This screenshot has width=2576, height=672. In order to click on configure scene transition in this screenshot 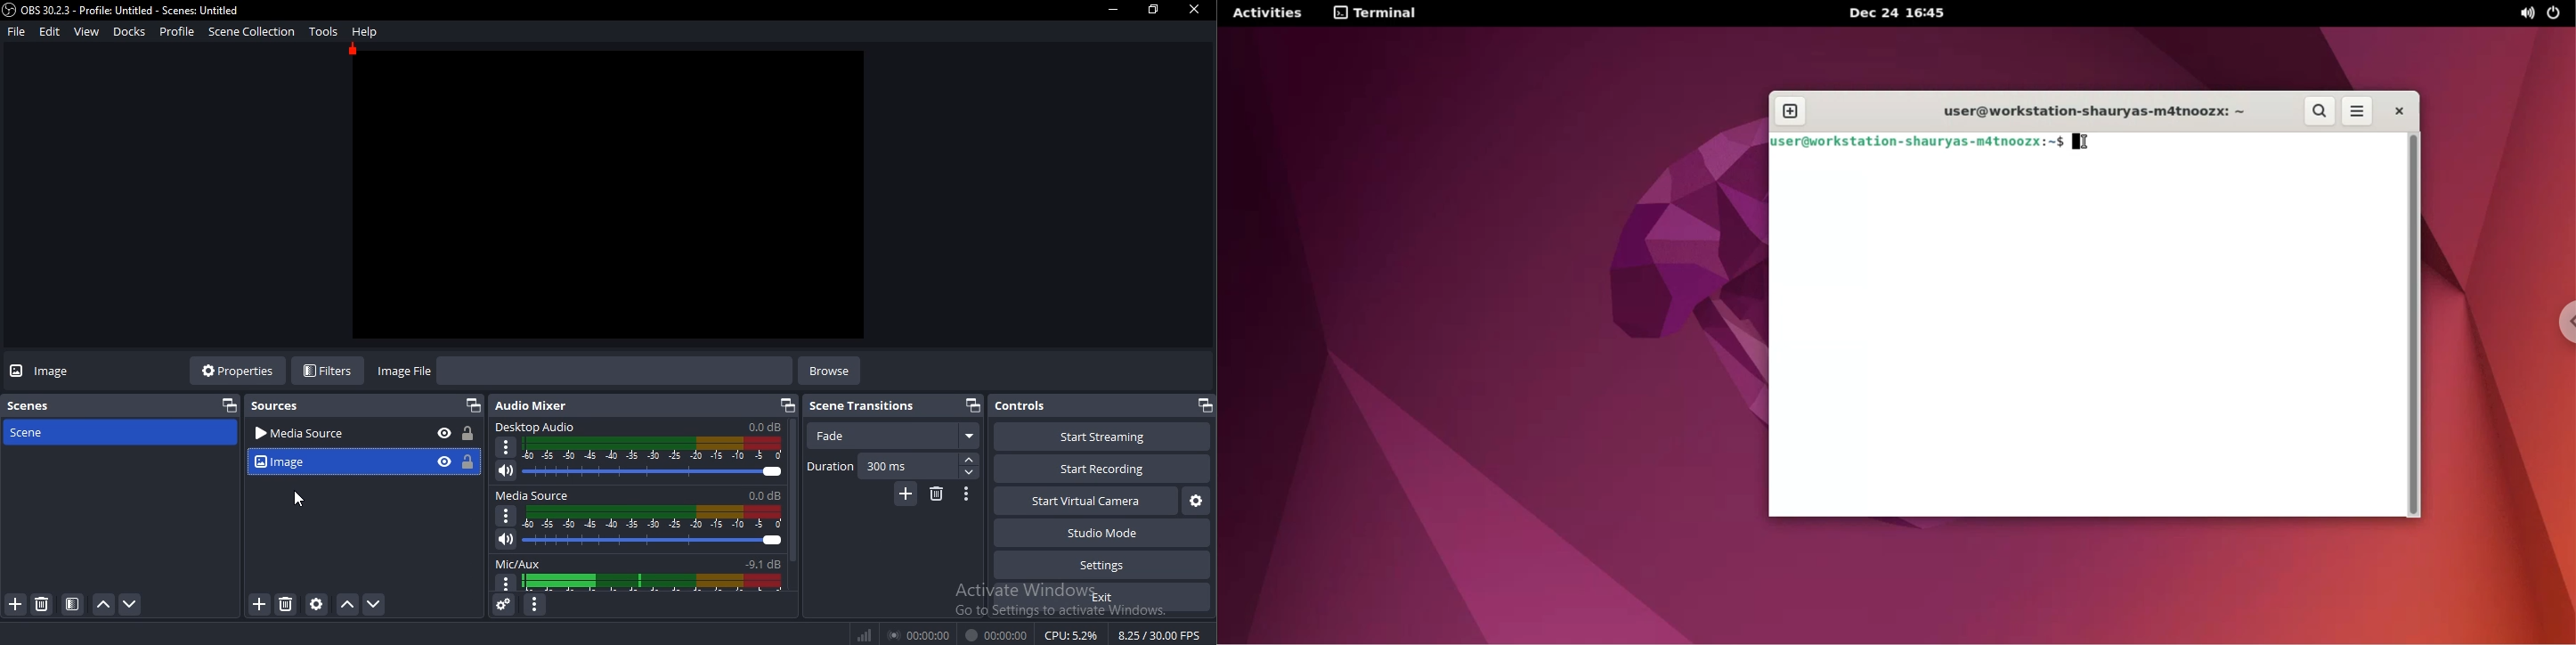, I will do `click(964, 494)`.